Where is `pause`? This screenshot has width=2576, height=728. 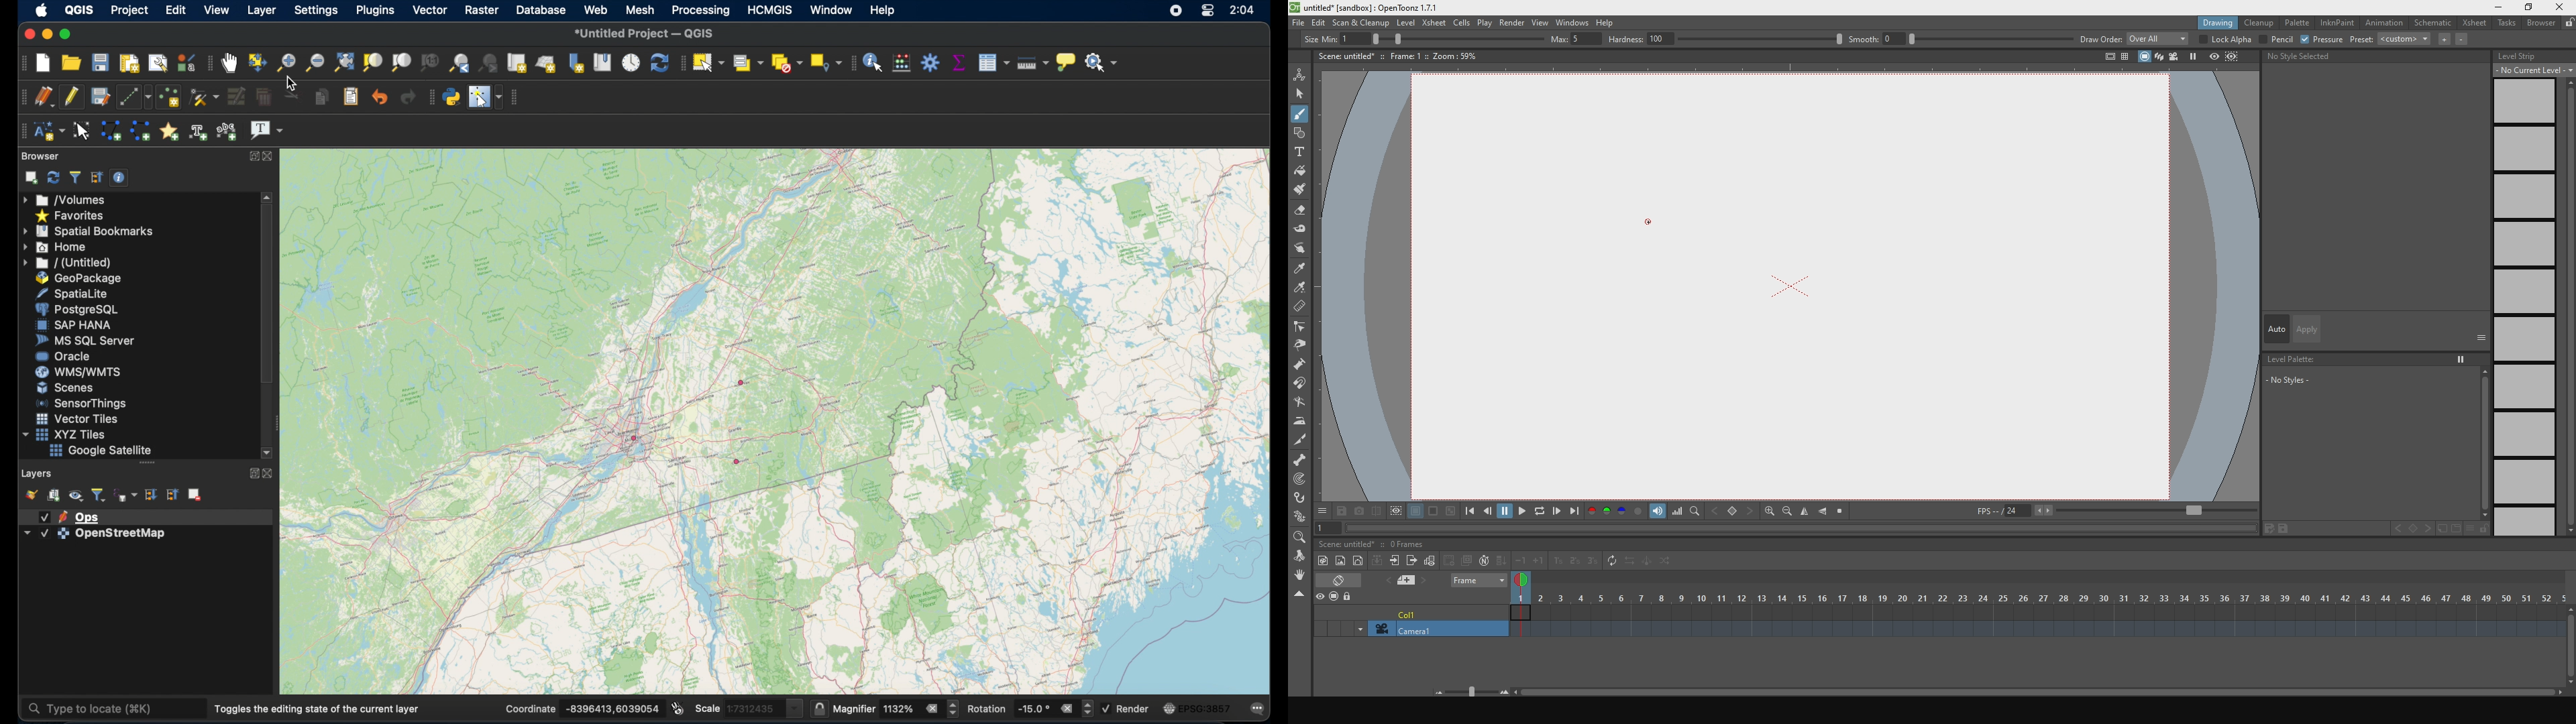
pause is located at coordinates (2194, 58).